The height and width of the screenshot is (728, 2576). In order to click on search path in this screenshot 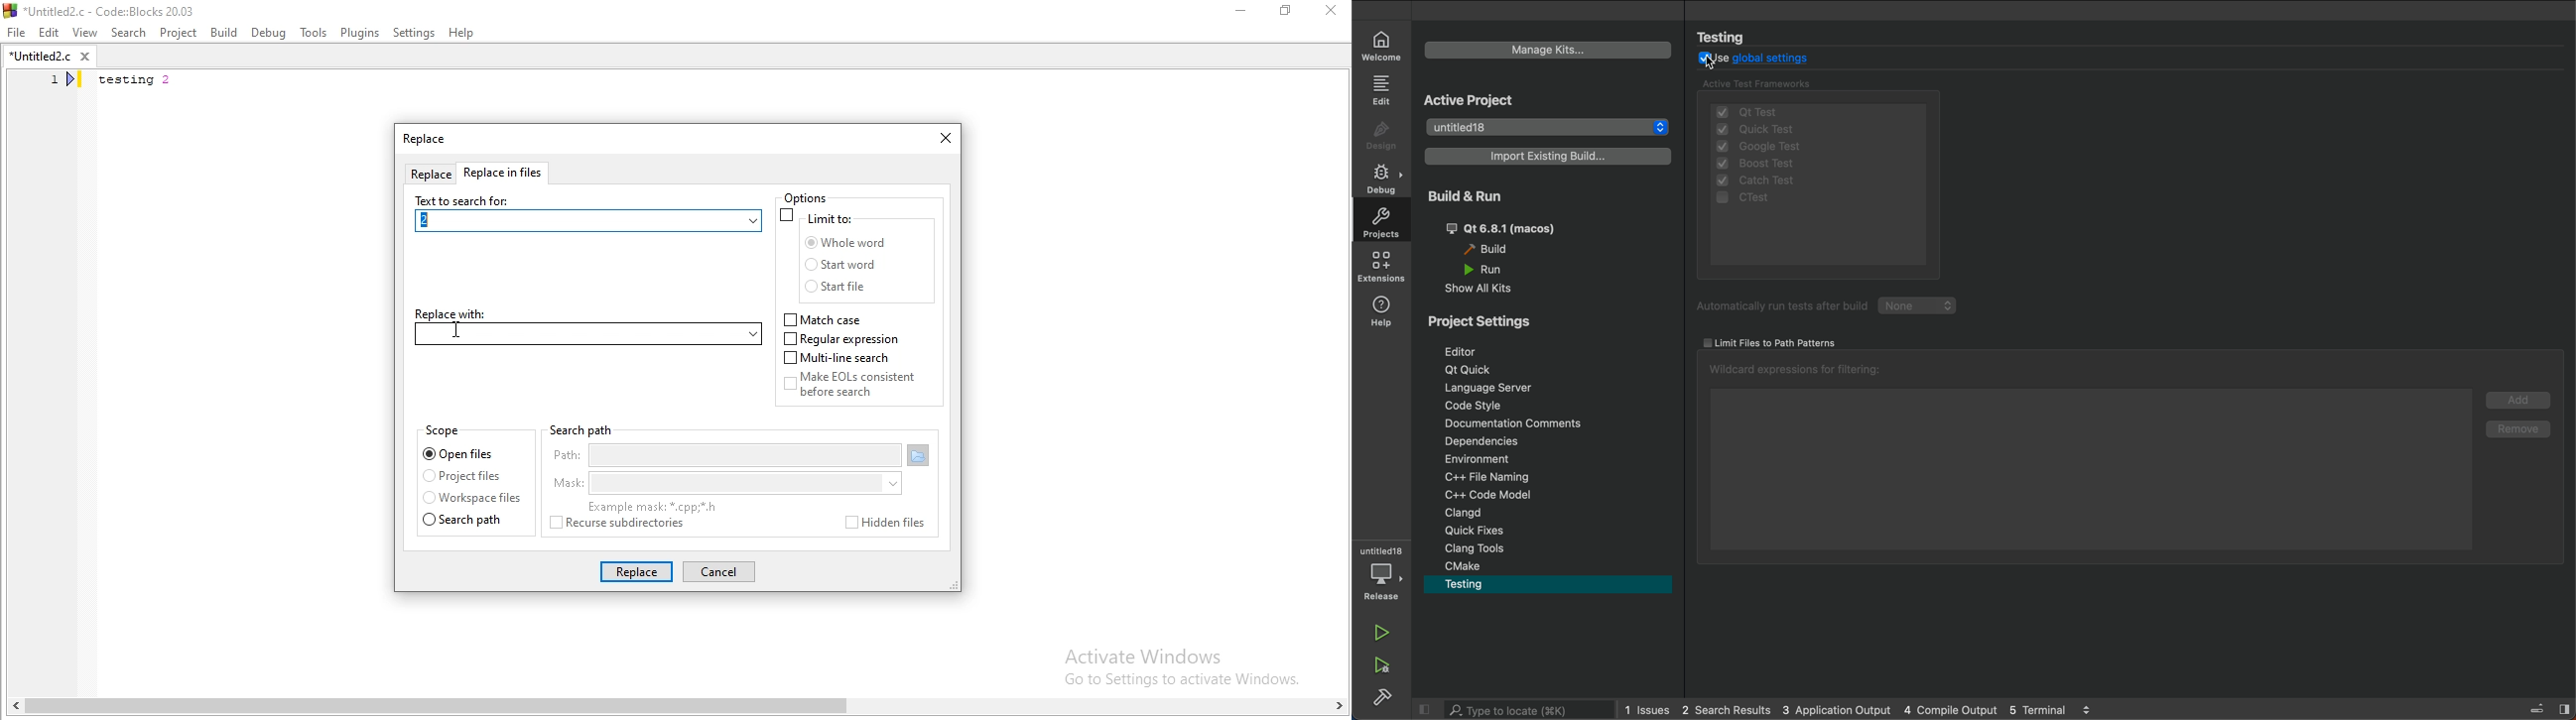, I will do `click(470, 521)`.